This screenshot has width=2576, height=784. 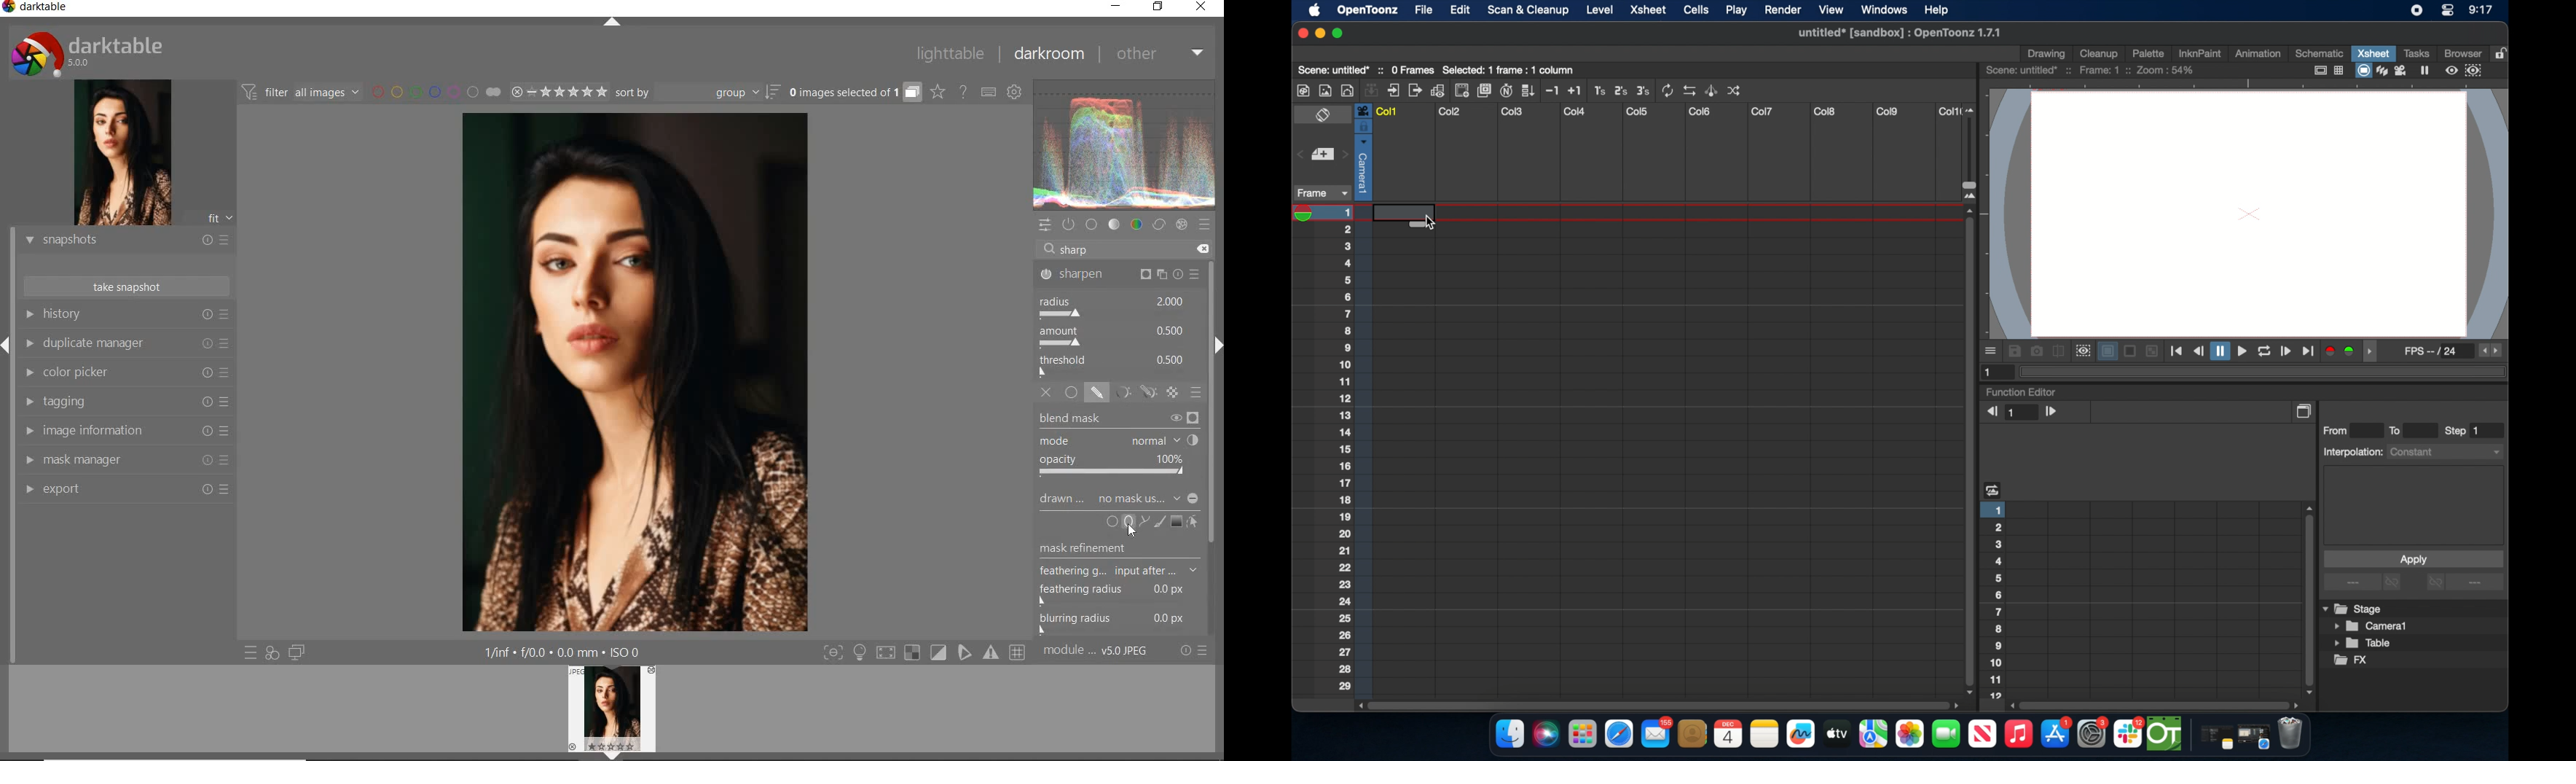 What do you see at coordinates (1508, 734) in the screenshot?
I see `finder` at bounding box center [1508, 734].